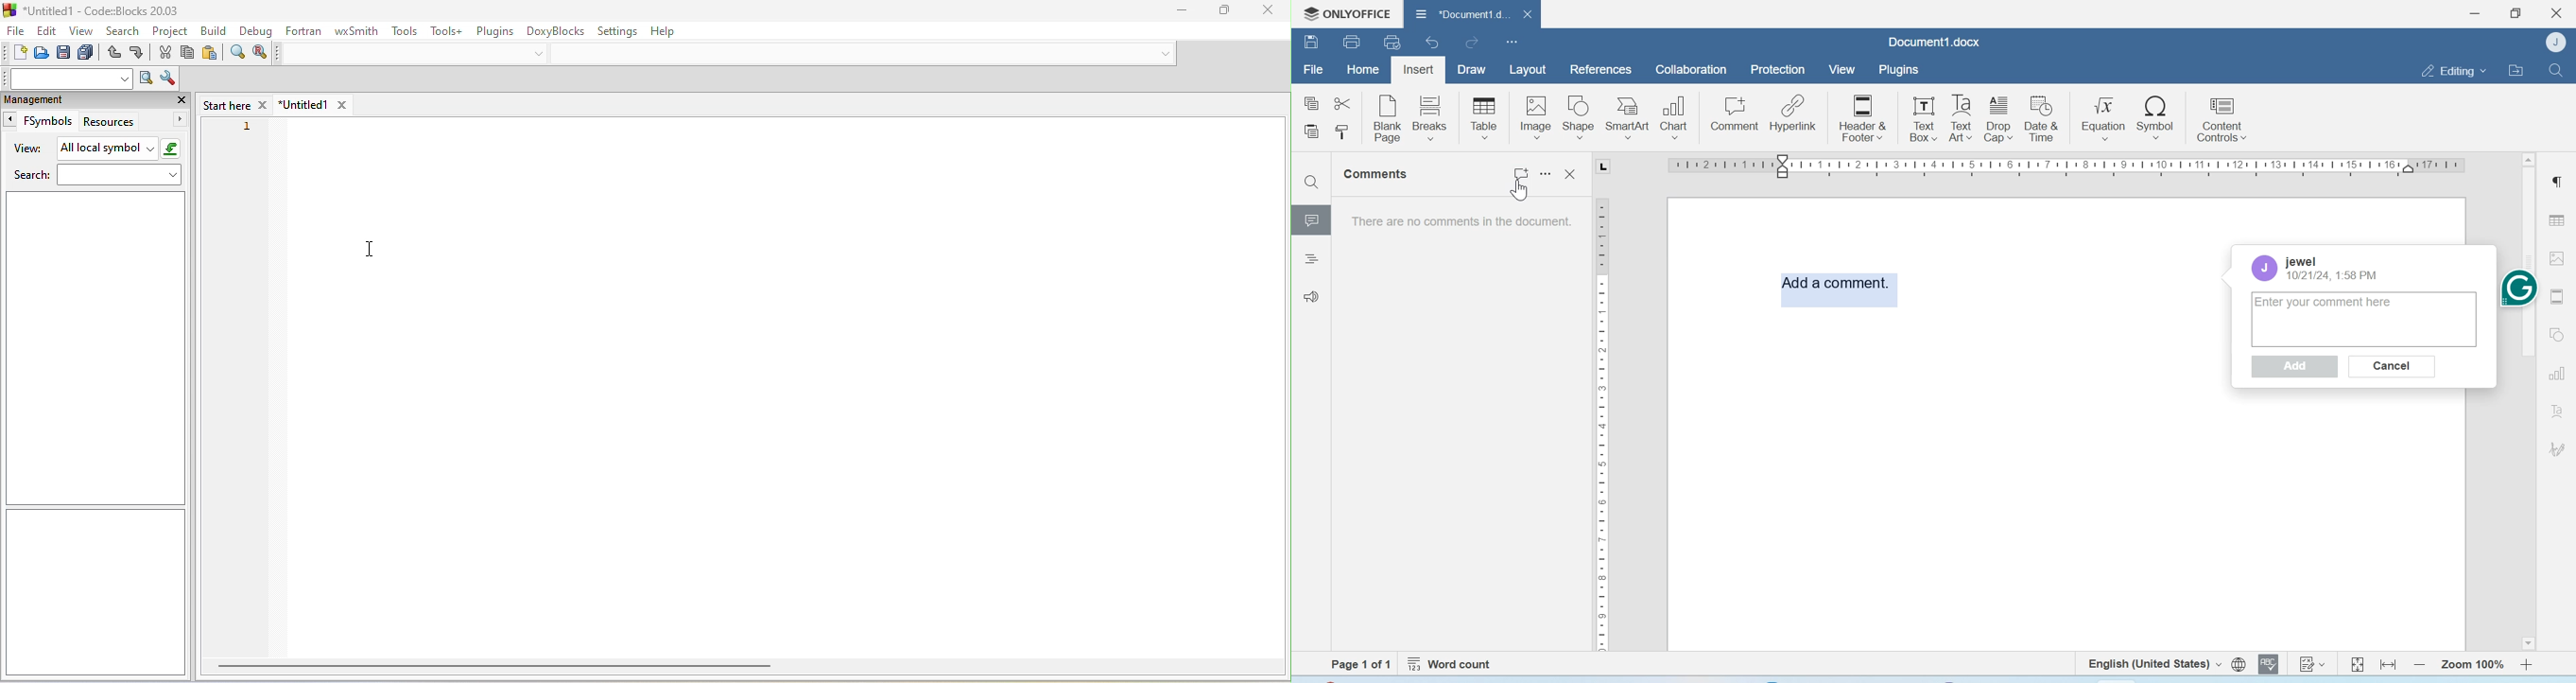 This screenshot has height=700, width=2576. Describe the element at coordinates (257, 30) in the screenshot. I see `debug` at that location.